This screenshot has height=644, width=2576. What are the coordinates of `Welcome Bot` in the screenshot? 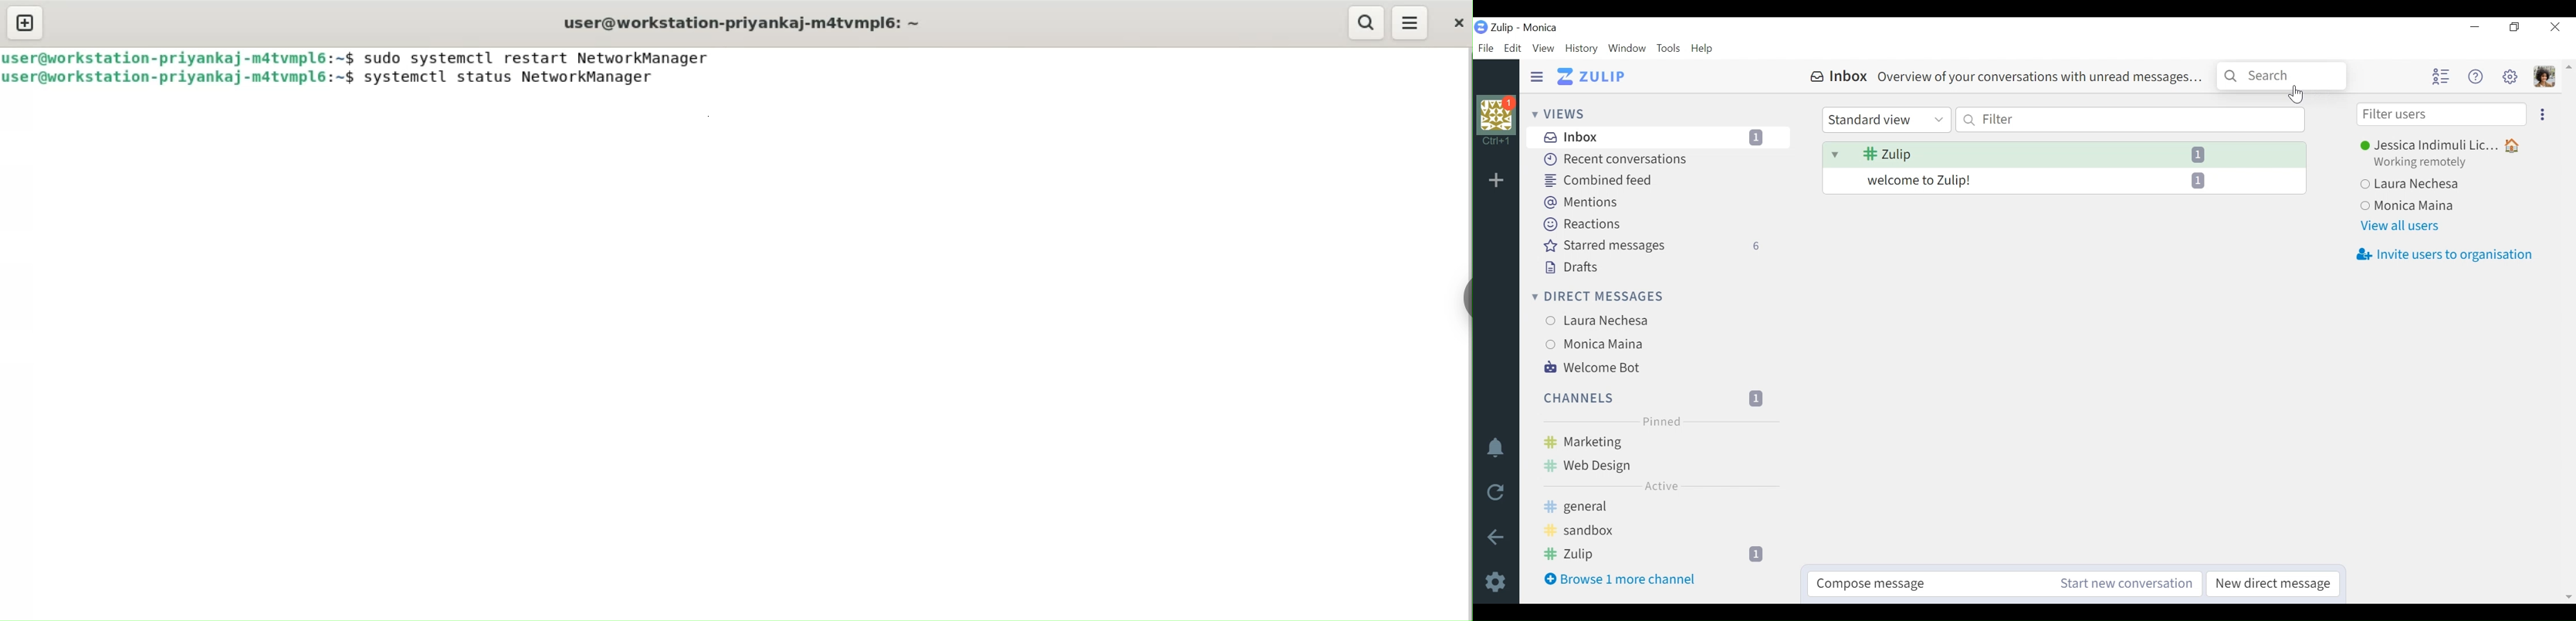 It's located at (1594, 368).